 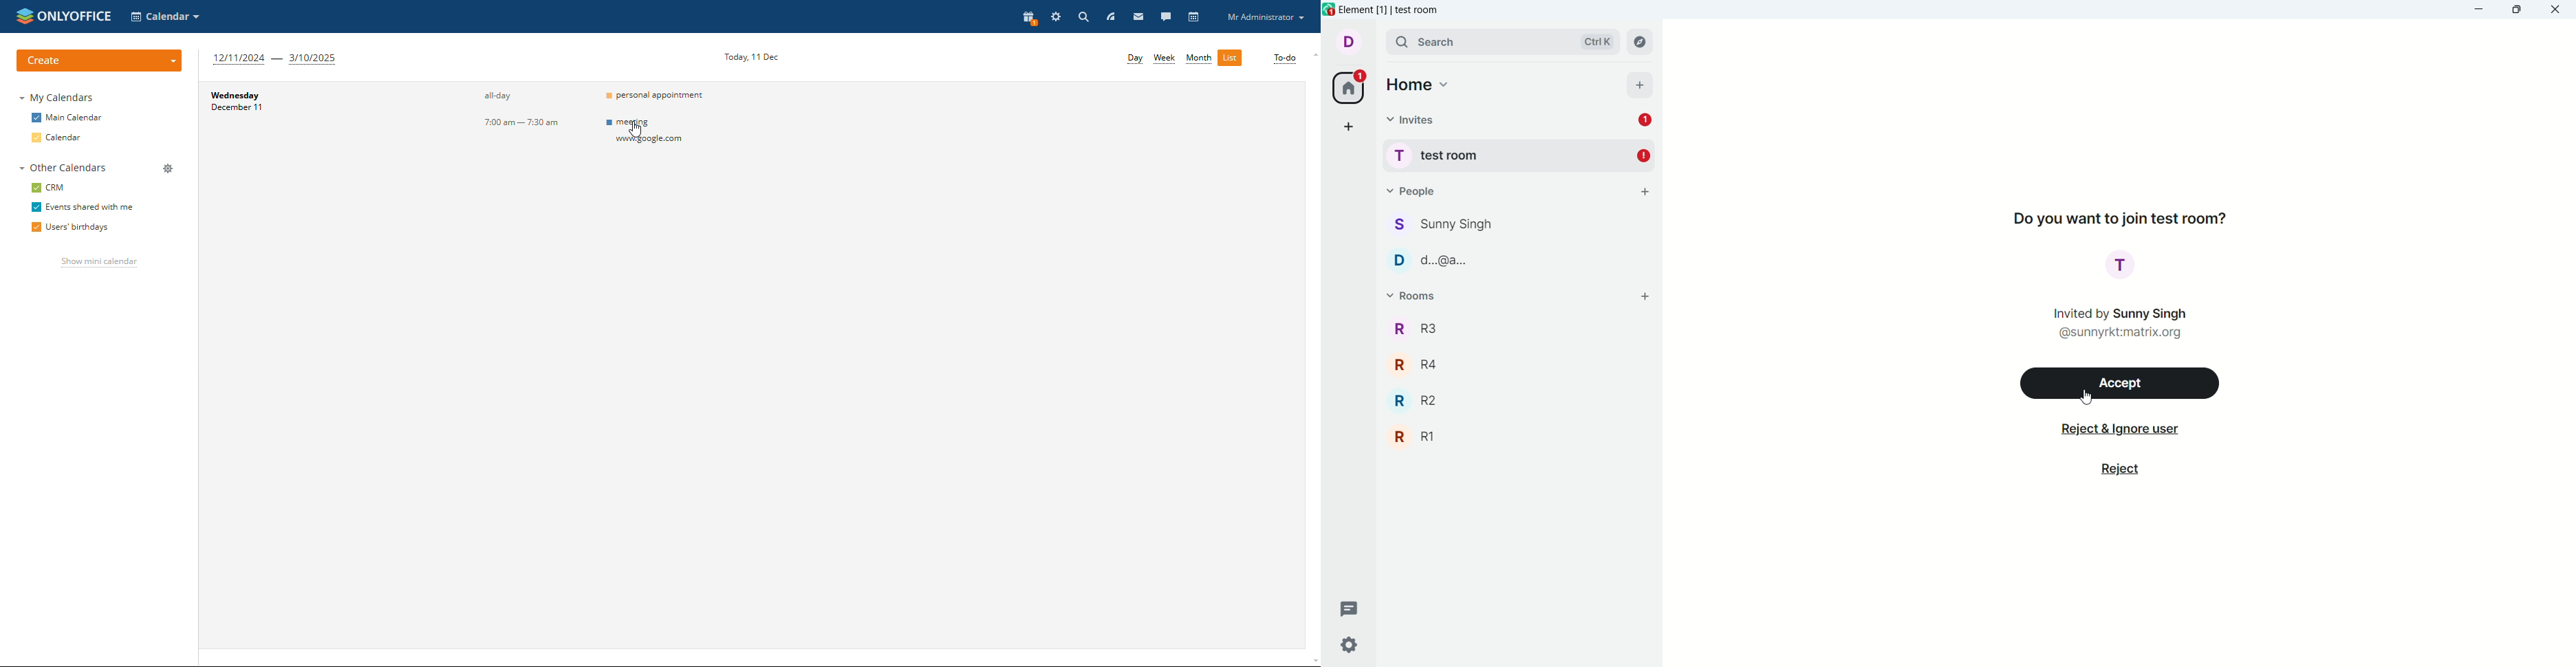 What do you see at coordinates (2123, 383) in the screenshot?
I see `accept` at bounding box center [2123, 383].